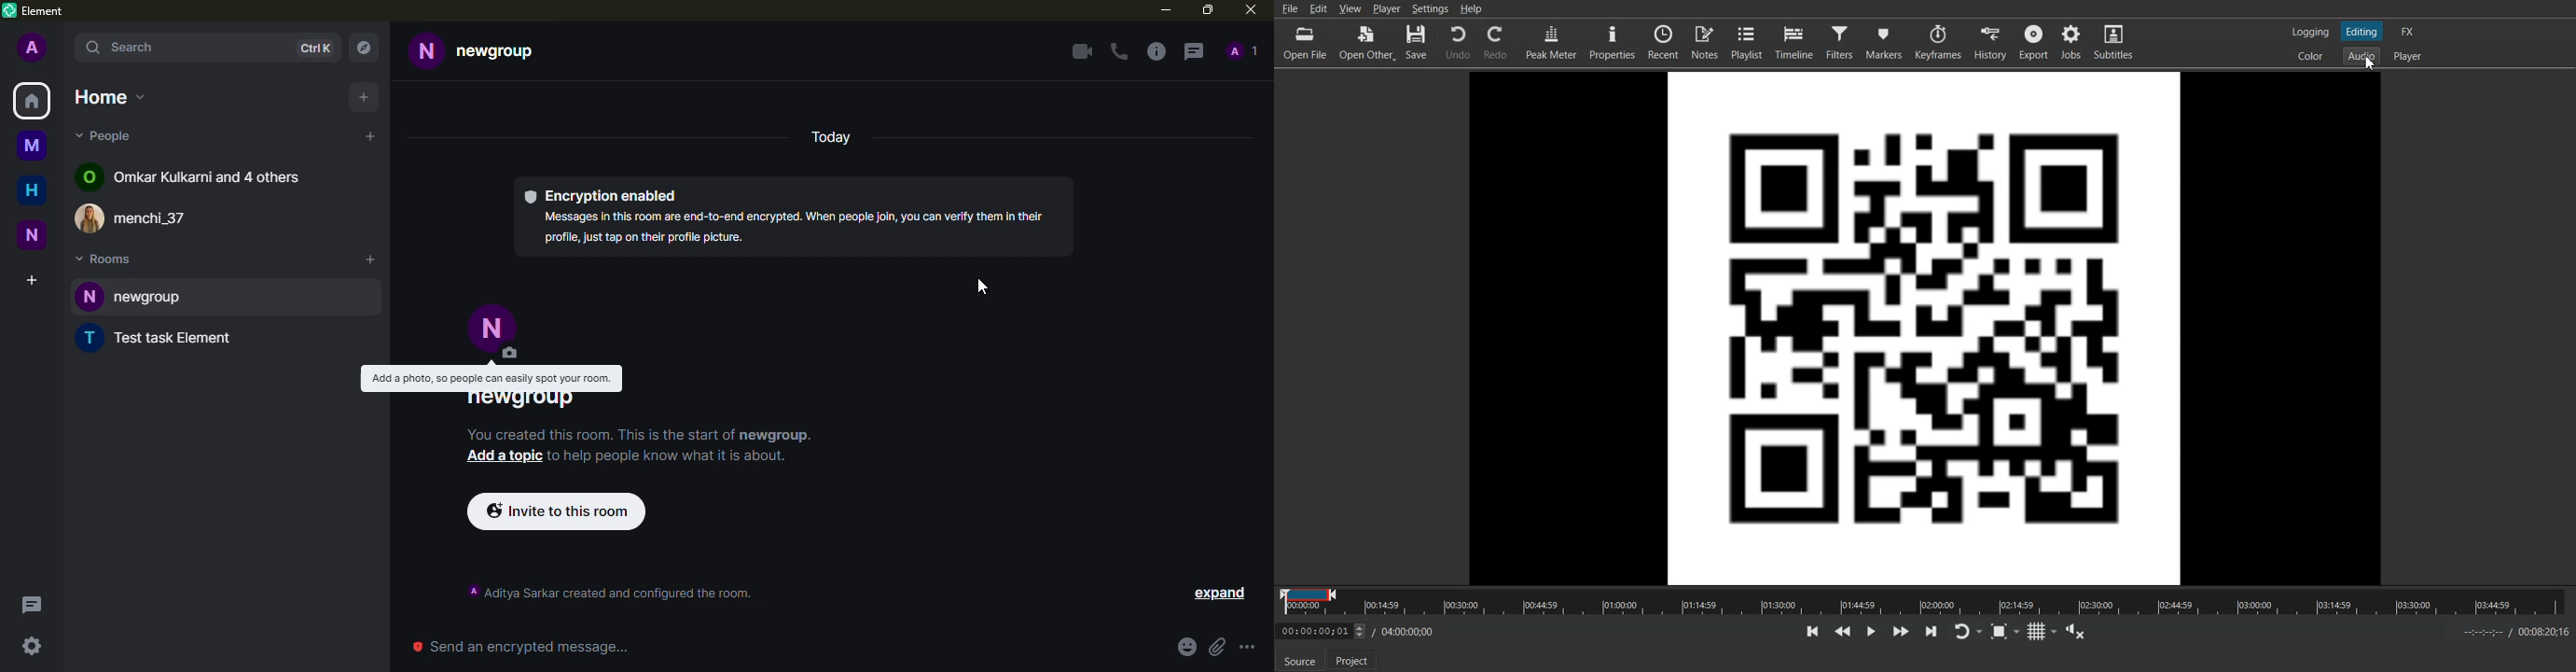 The height and width of the screenshot is (672, 2576). What do you see at coordinates (207, 176) in the screenshot?
I see `‘Omkar Kulkarni and 4 others` at bounding box center [207, 176].